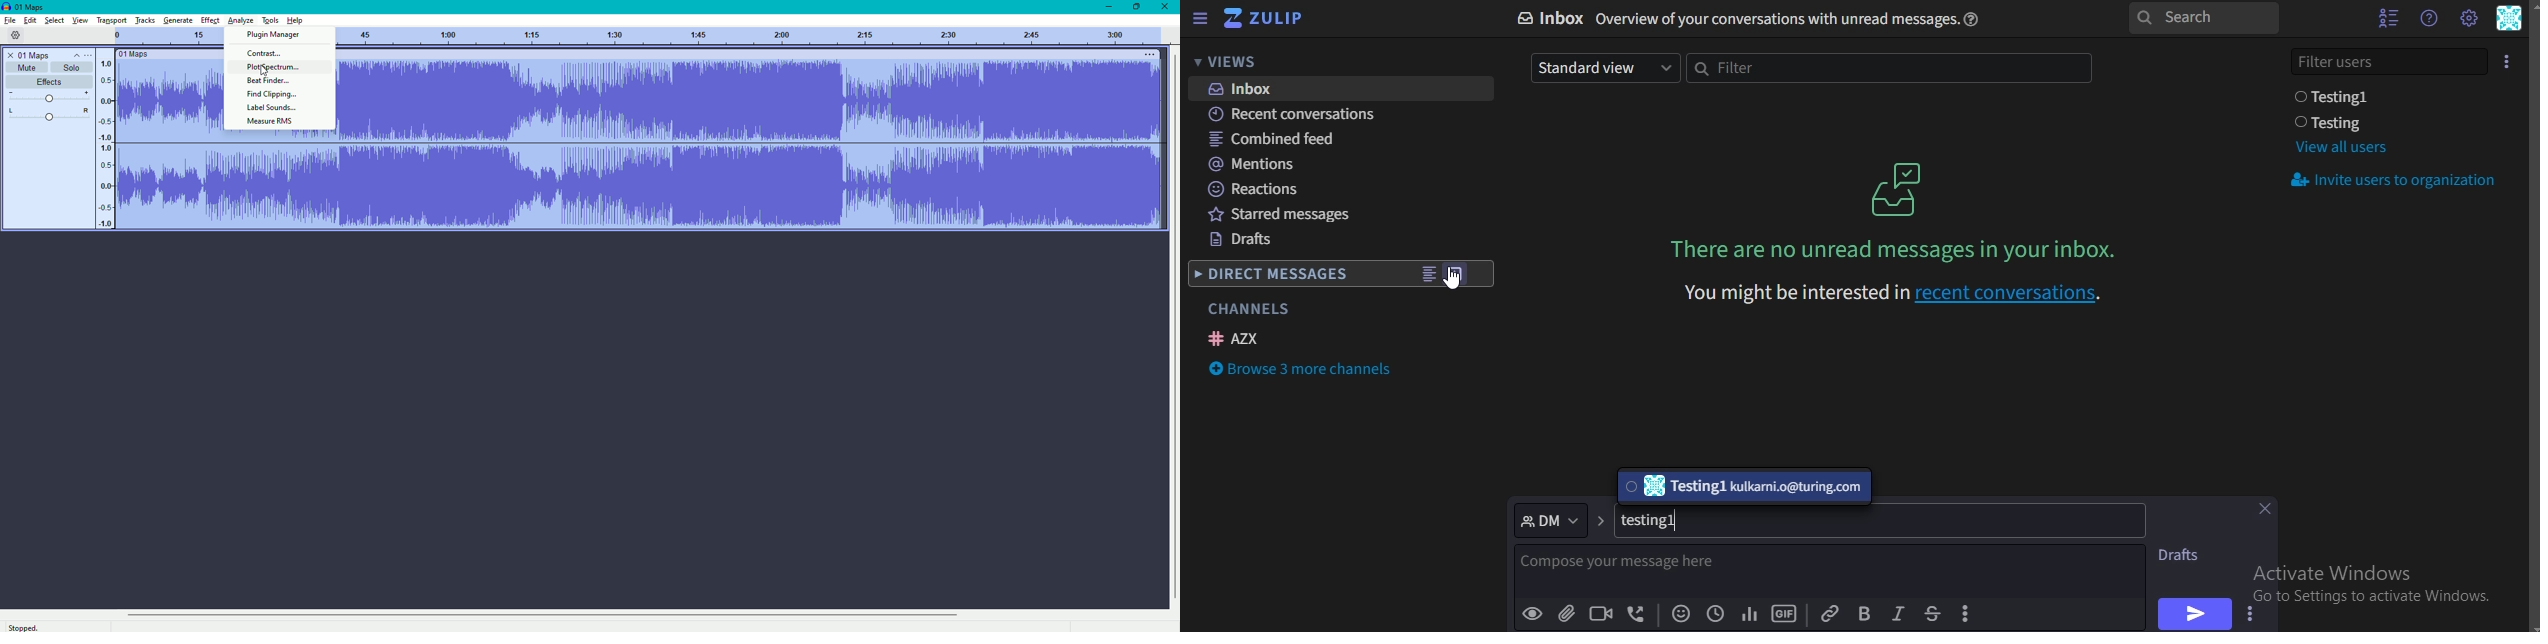 The image size is (2548, 644). I want to click on draft, so click(2185, 555).